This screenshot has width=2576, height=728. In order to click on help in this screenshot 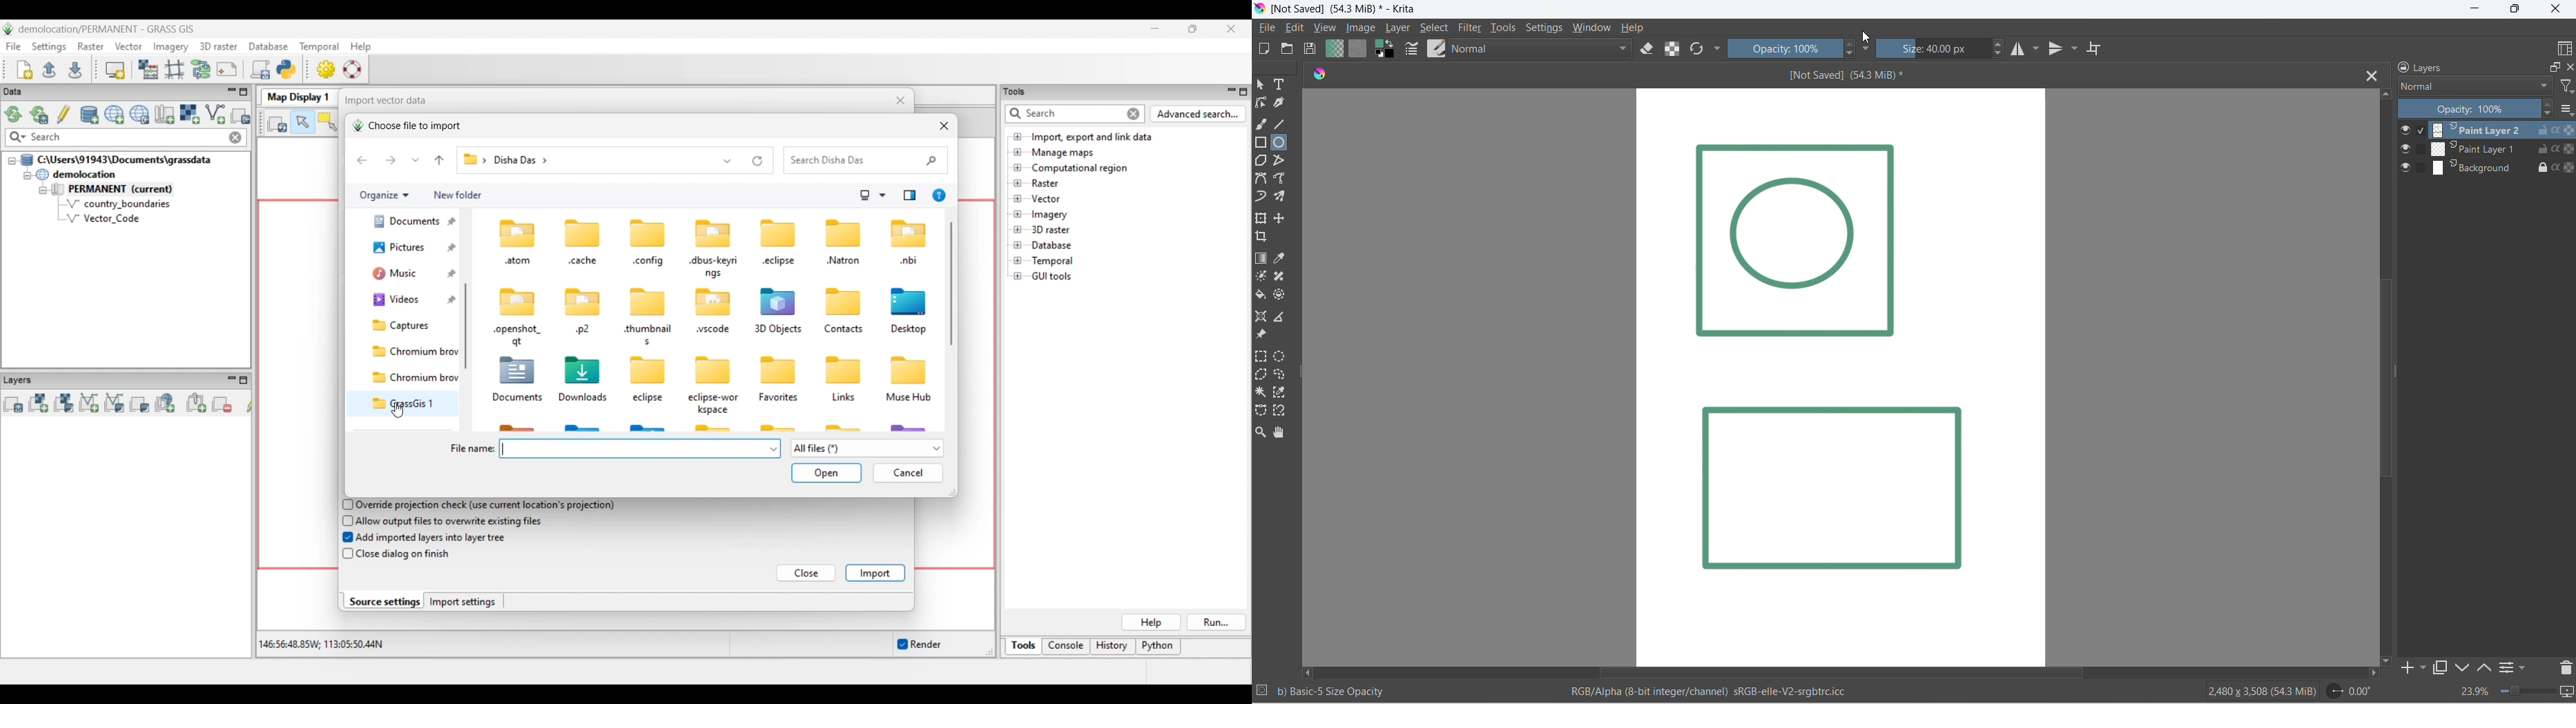, I will do `click(1632, 29)`.